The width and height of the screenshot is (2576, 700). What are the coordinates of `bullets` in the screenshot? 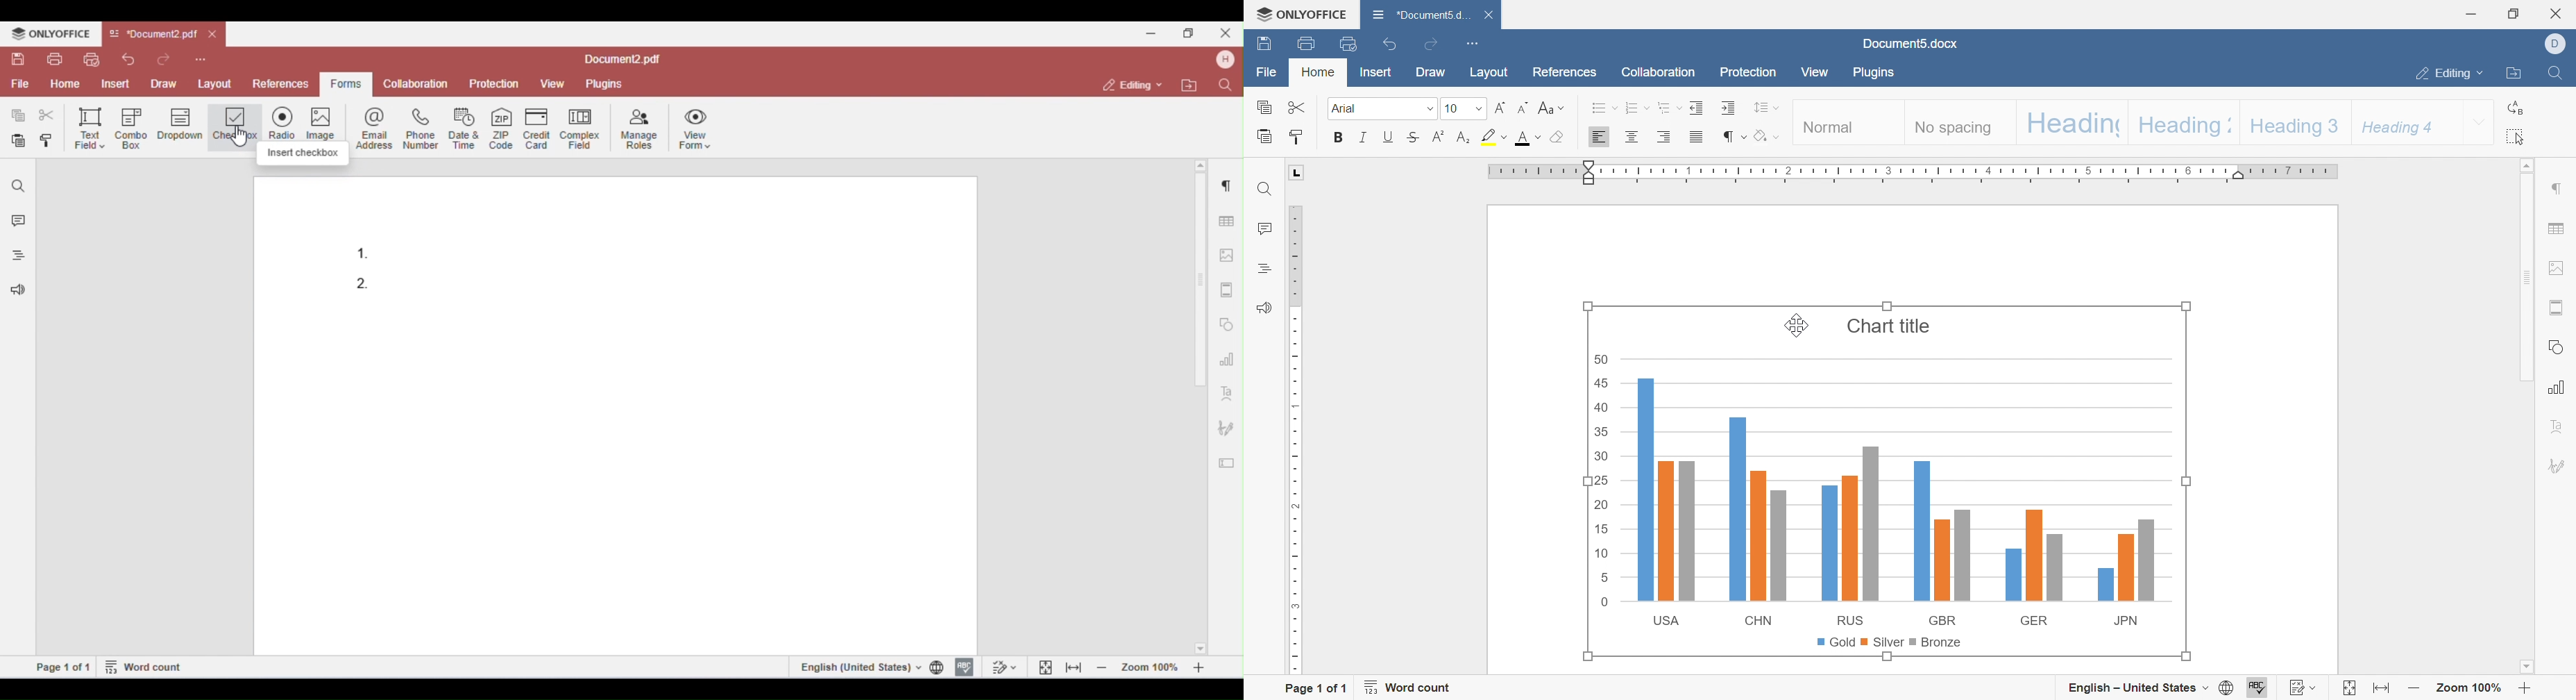 It's located at (1605, 108).